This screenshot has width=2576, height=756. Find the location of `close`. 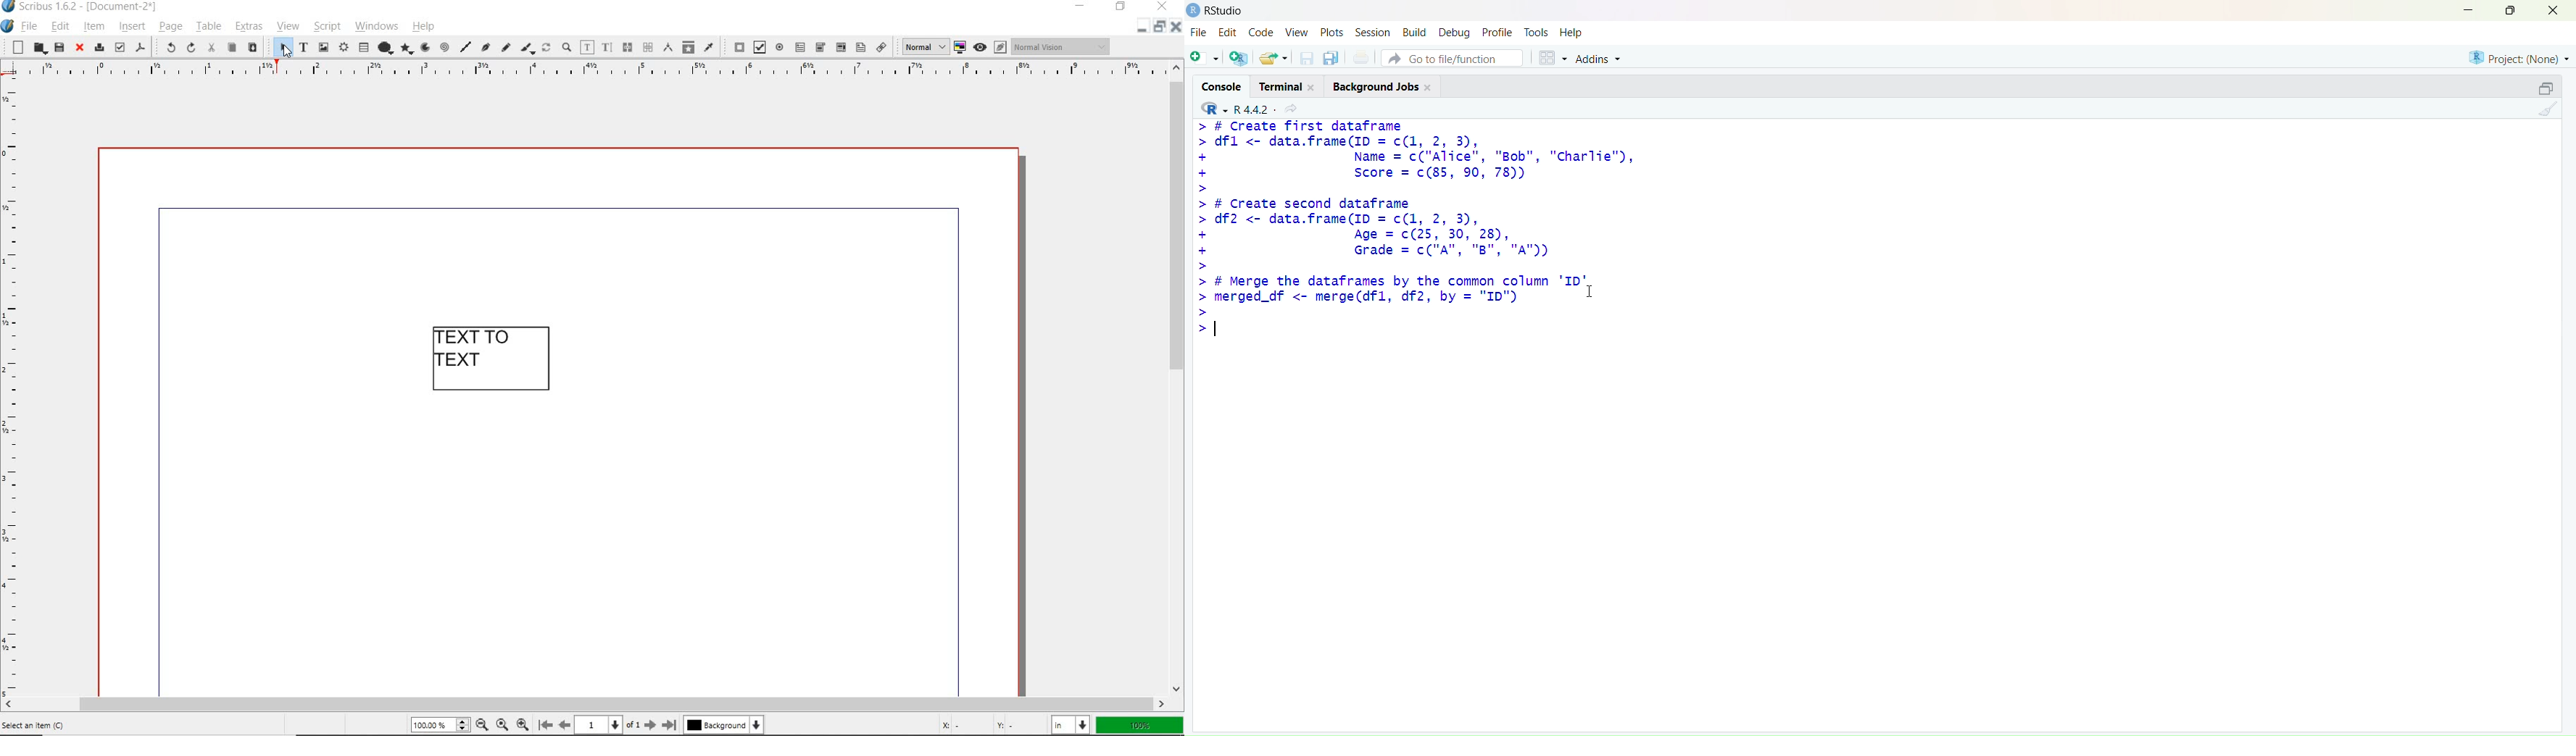

close is located at coordinates (80, 48).